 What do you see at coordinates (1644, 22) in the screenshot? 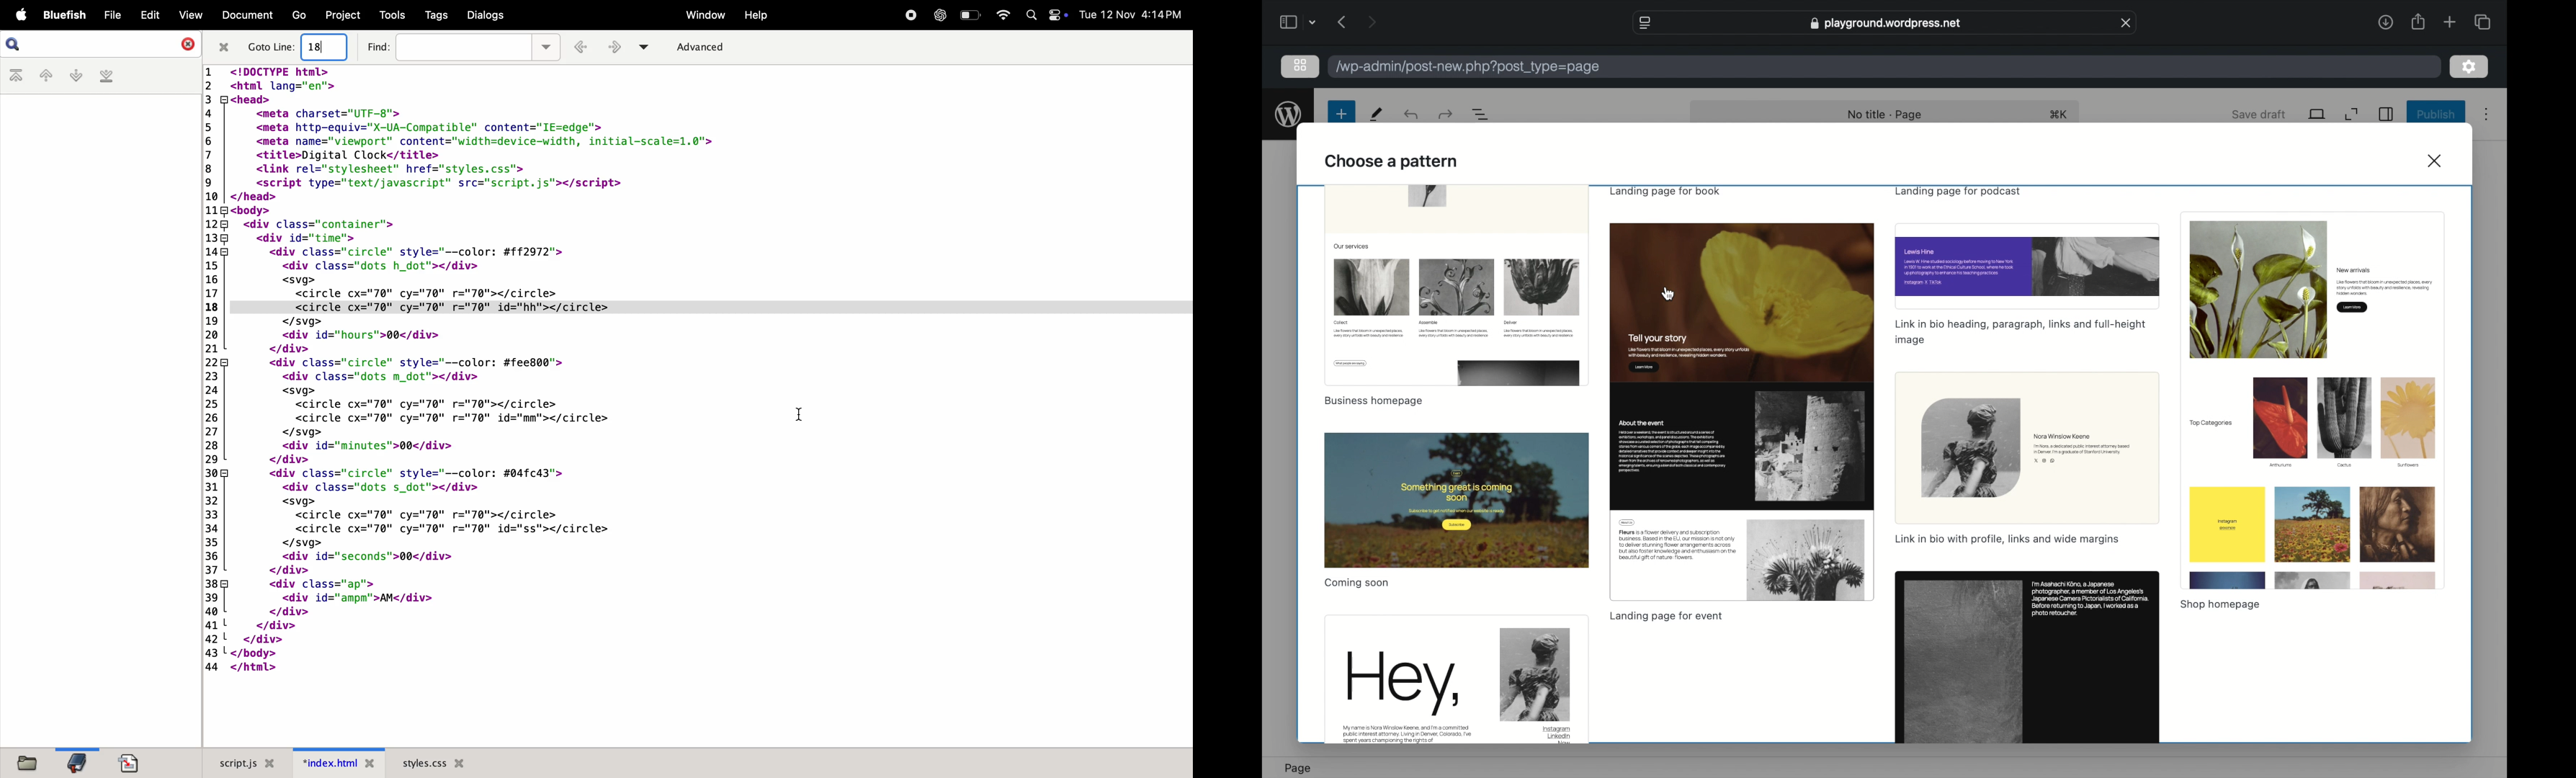
I see `website settings` at bounding box center [1644, 22].